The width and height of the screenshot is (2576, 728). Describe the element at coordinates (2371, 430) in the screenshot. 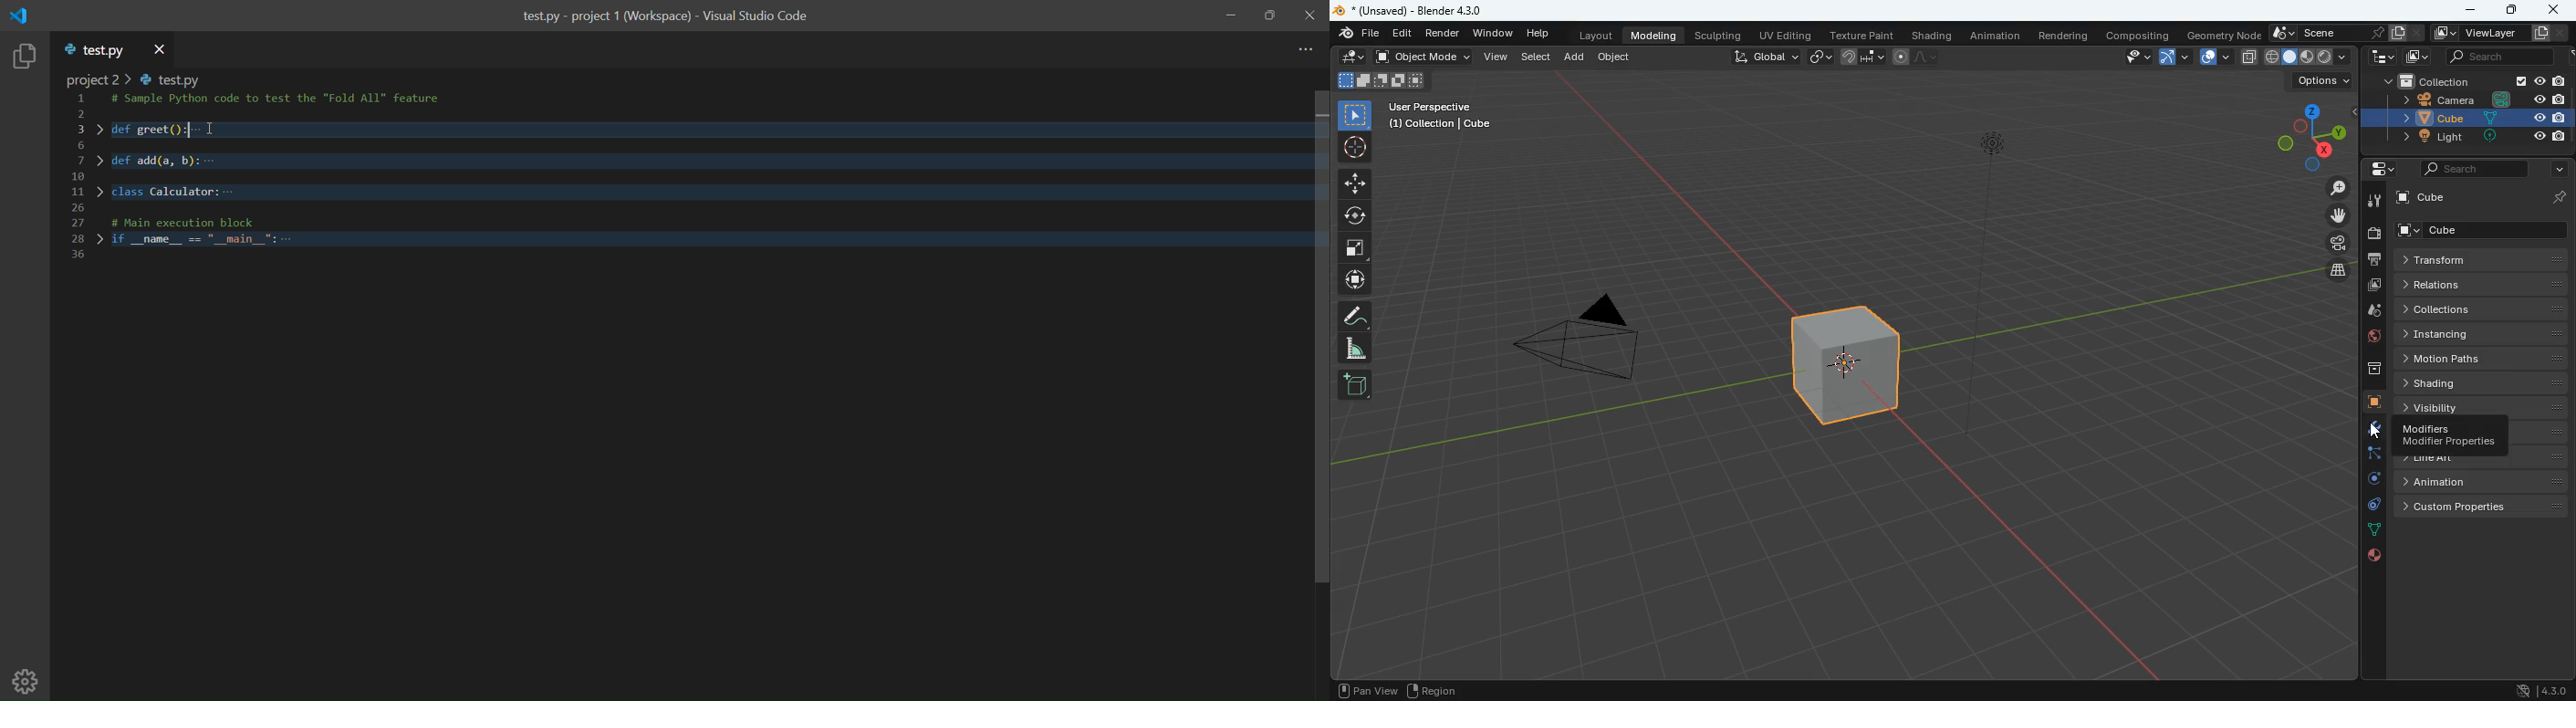

I see `modifiers` at that location.